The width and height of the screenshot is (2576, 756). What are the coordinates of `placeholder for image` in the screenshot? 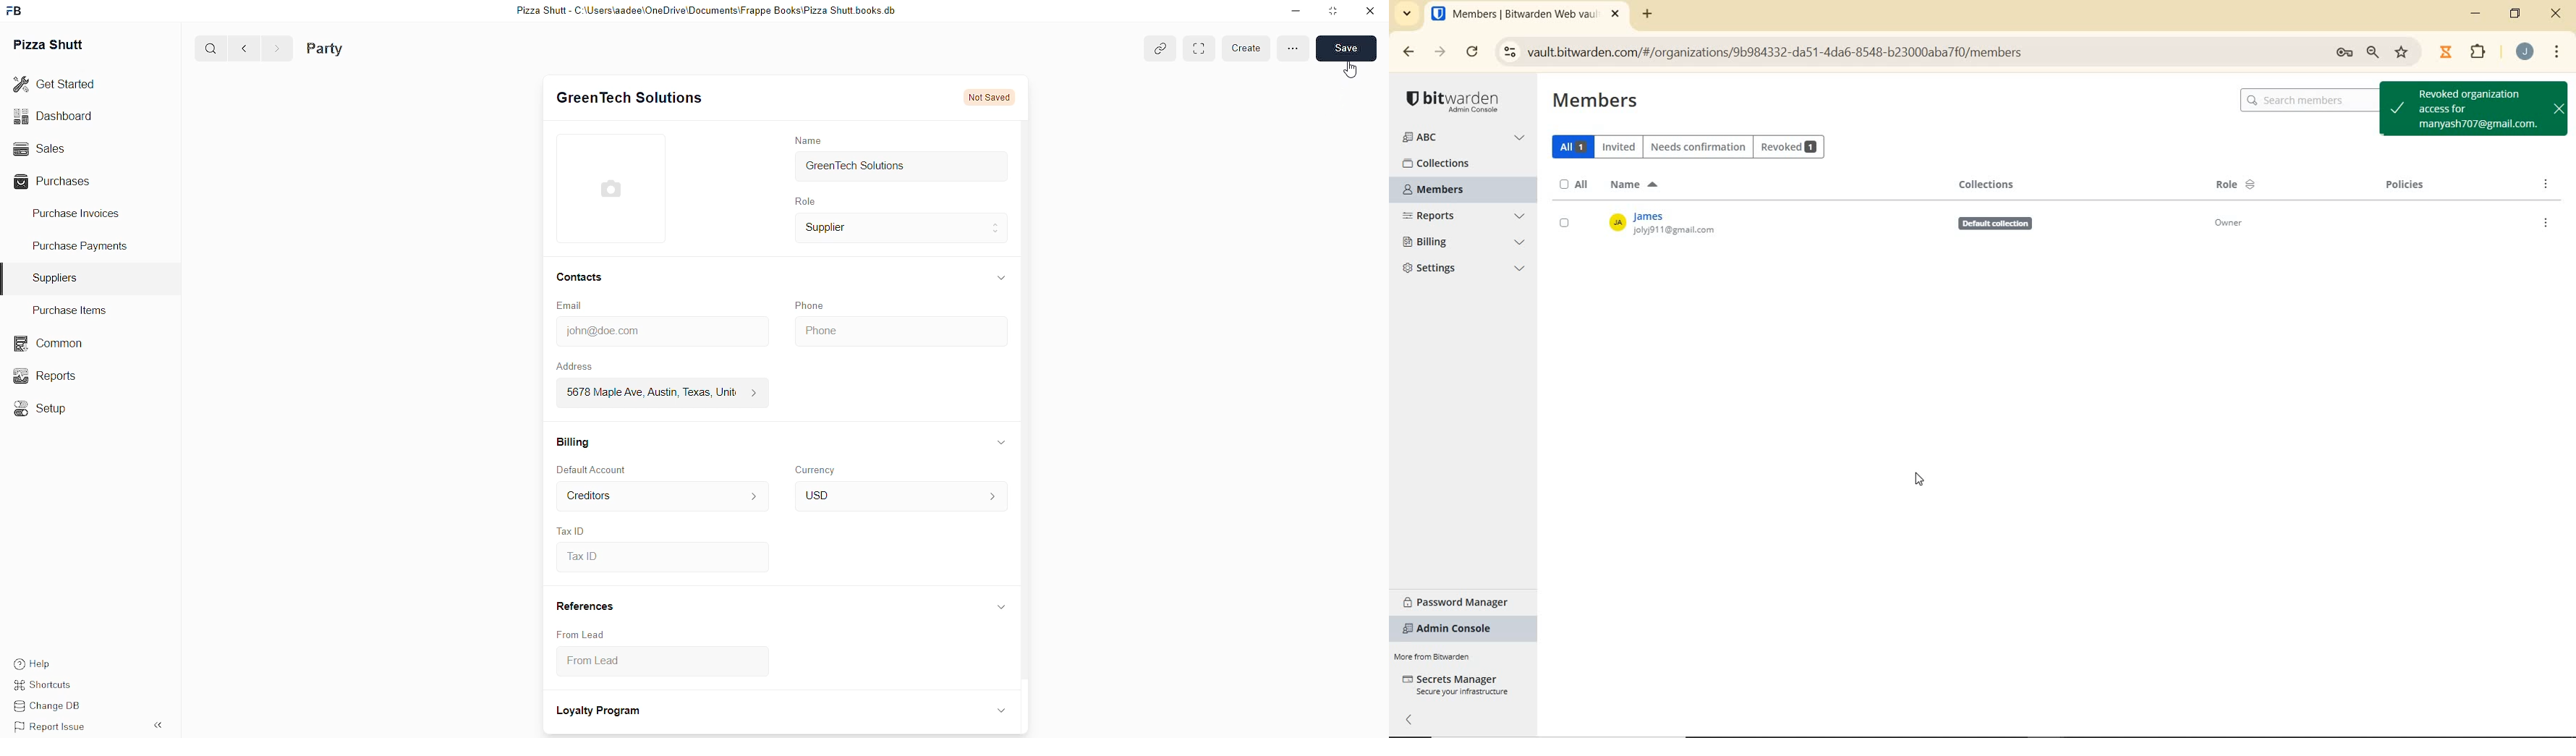 It's located at (616, 188).